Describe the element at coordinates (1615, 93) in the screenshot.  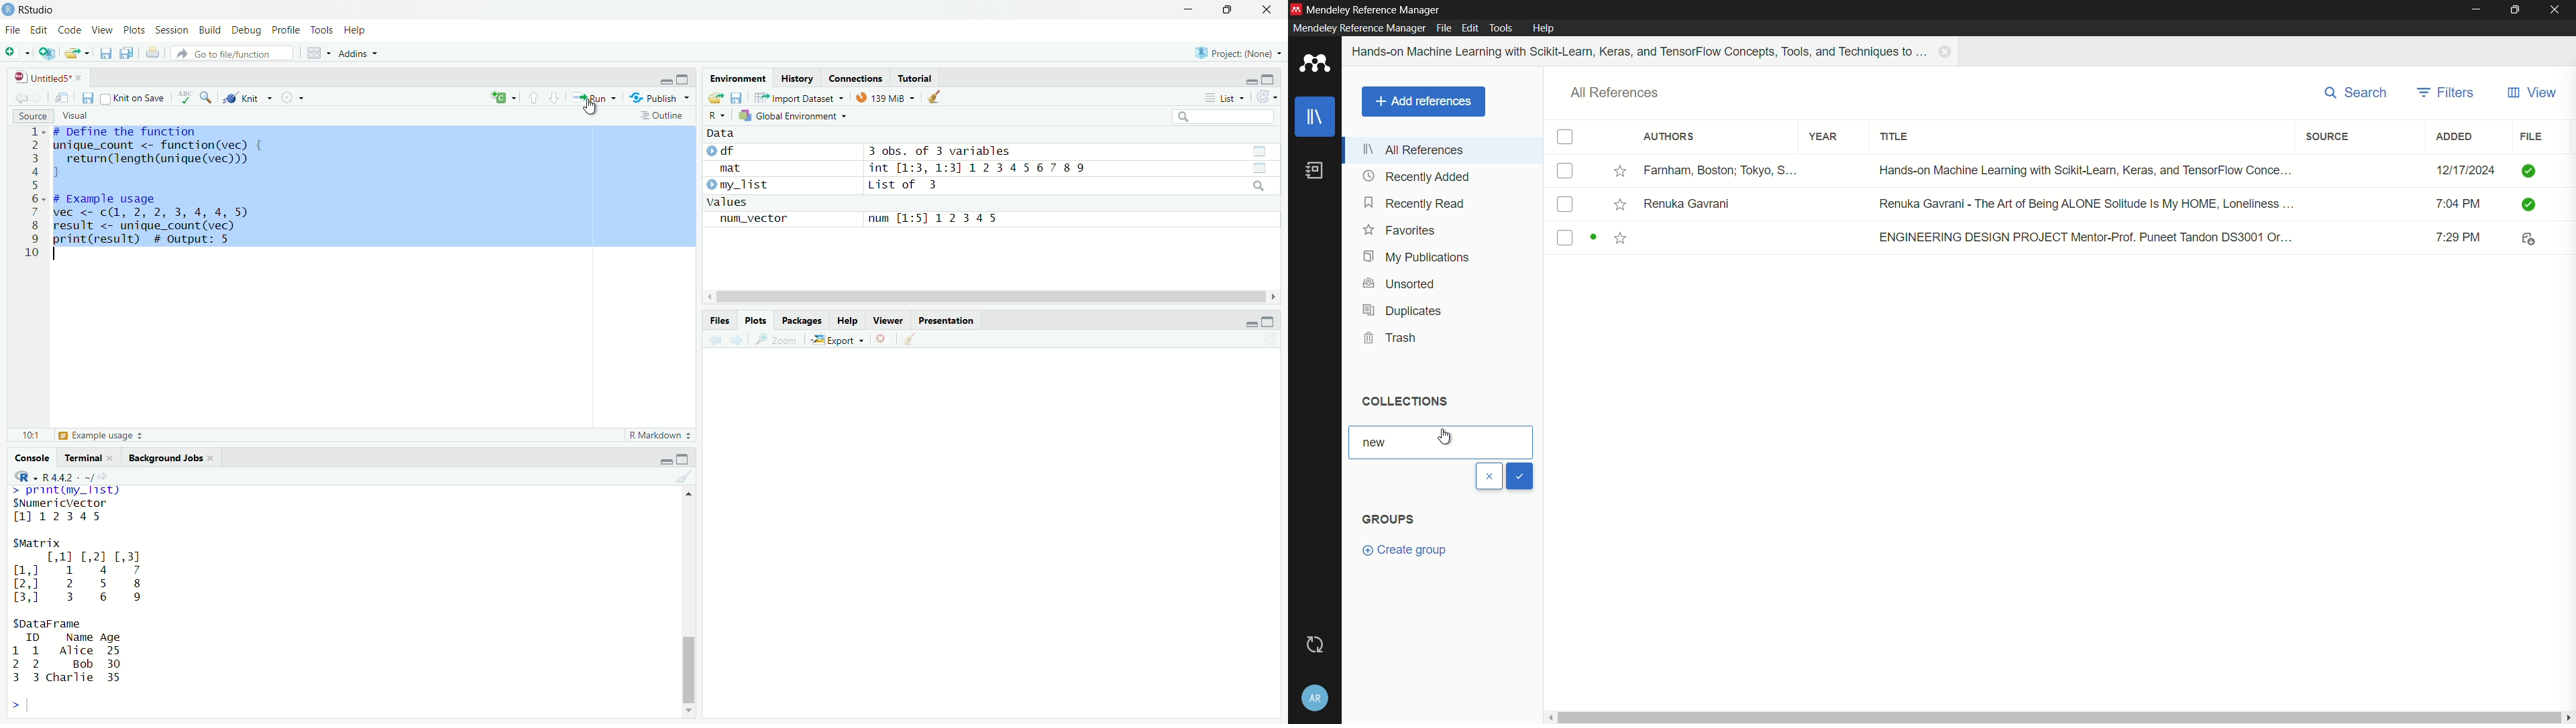
I see `all references` at that location.